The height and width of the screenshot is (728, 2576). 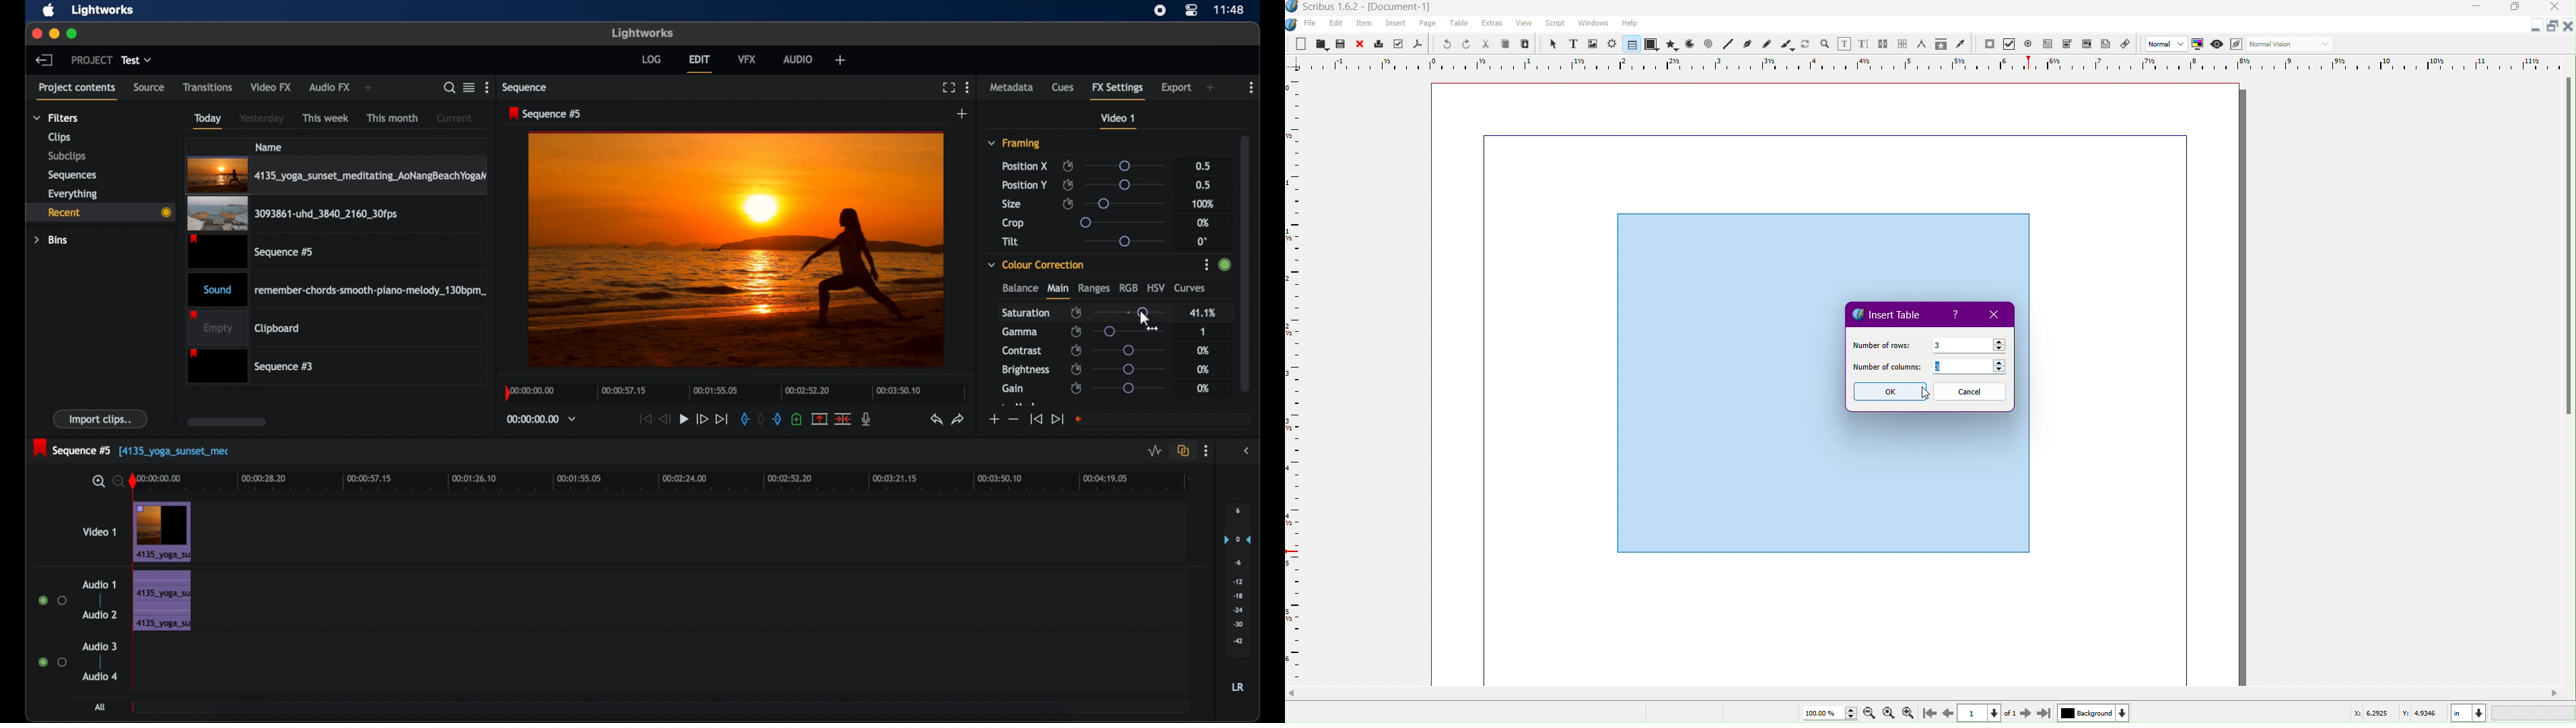 What do you see at coordinates (643, 33) in the screenshot?
I see `lightworks` at bounding box center [643, 33].